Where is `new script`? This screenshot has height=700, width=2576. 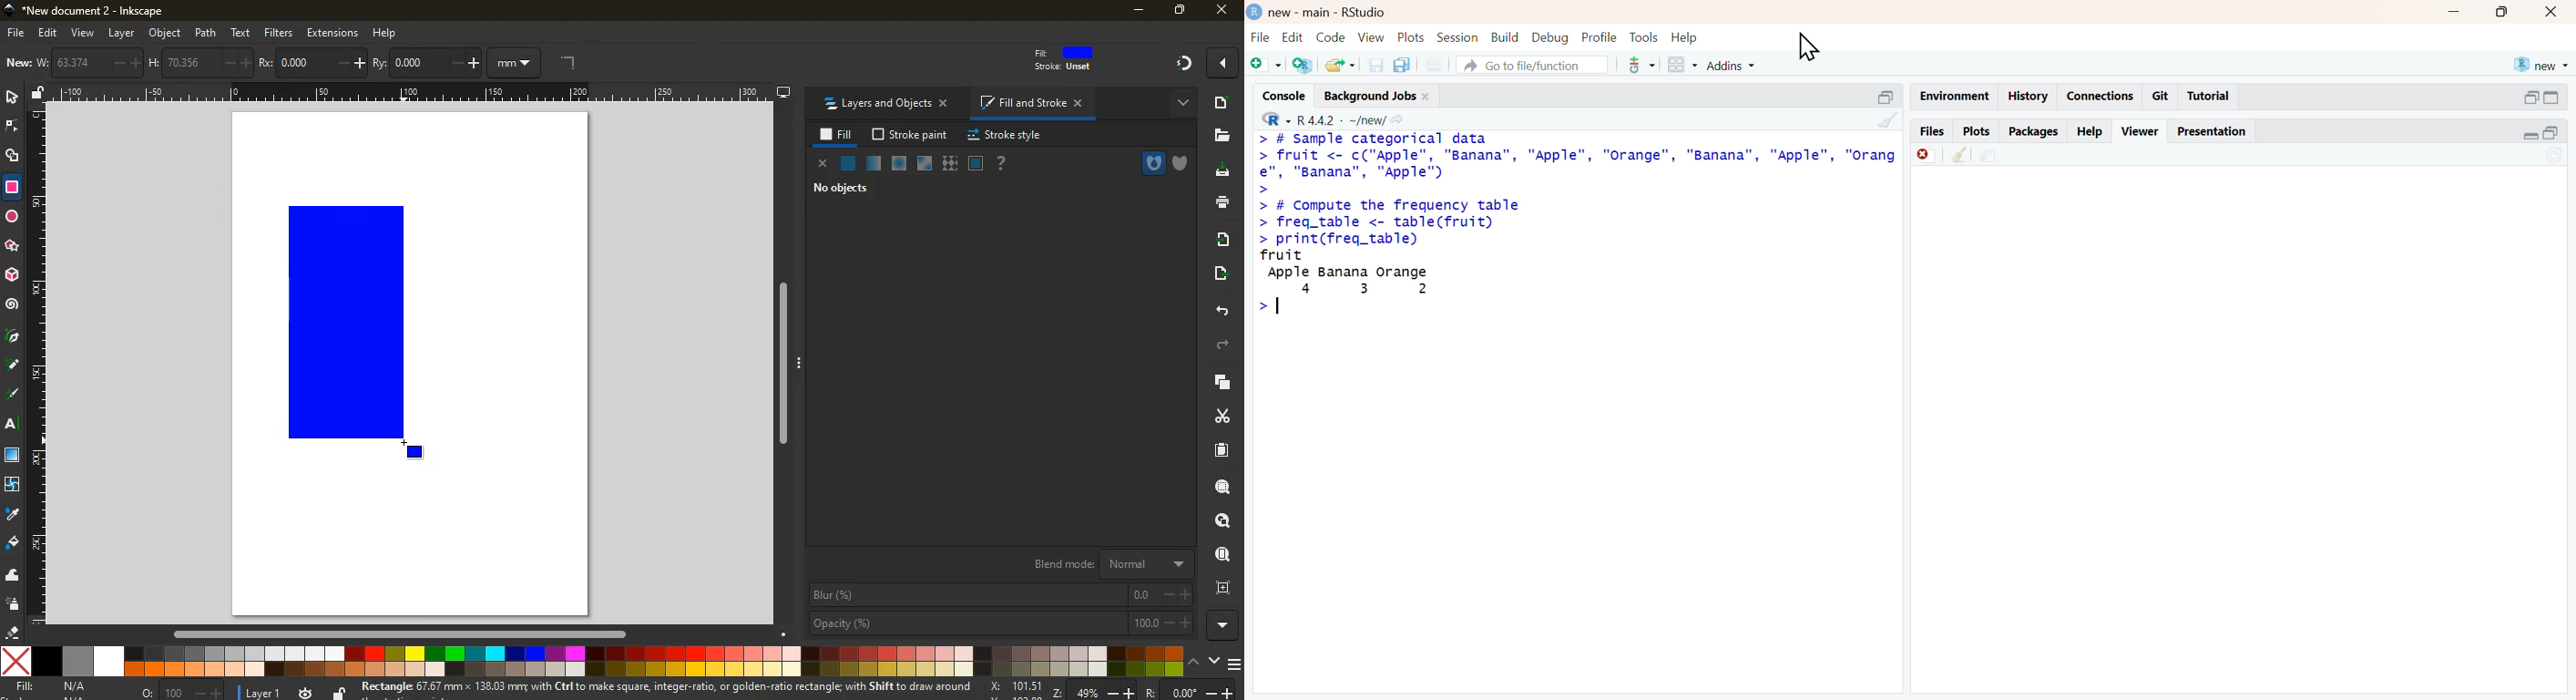 new script is located at coordinates (1266, 65).